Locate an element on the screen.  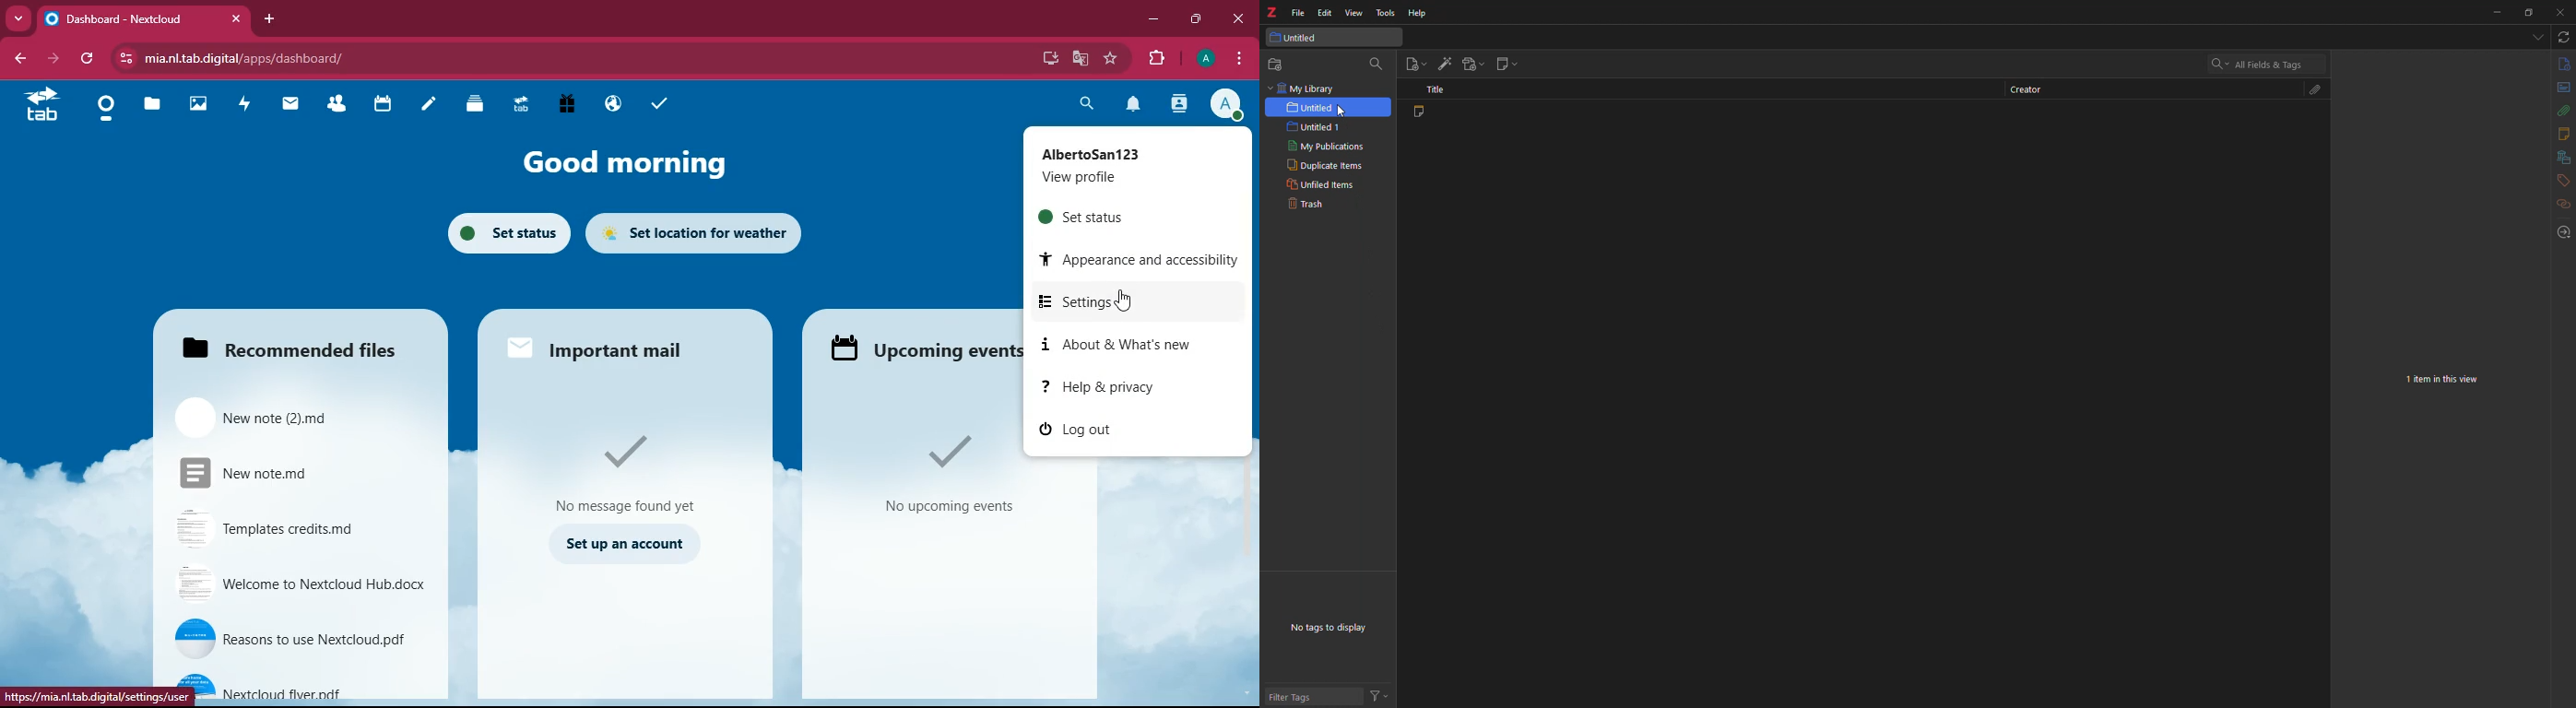
close is located at coordinates (2563, 13).